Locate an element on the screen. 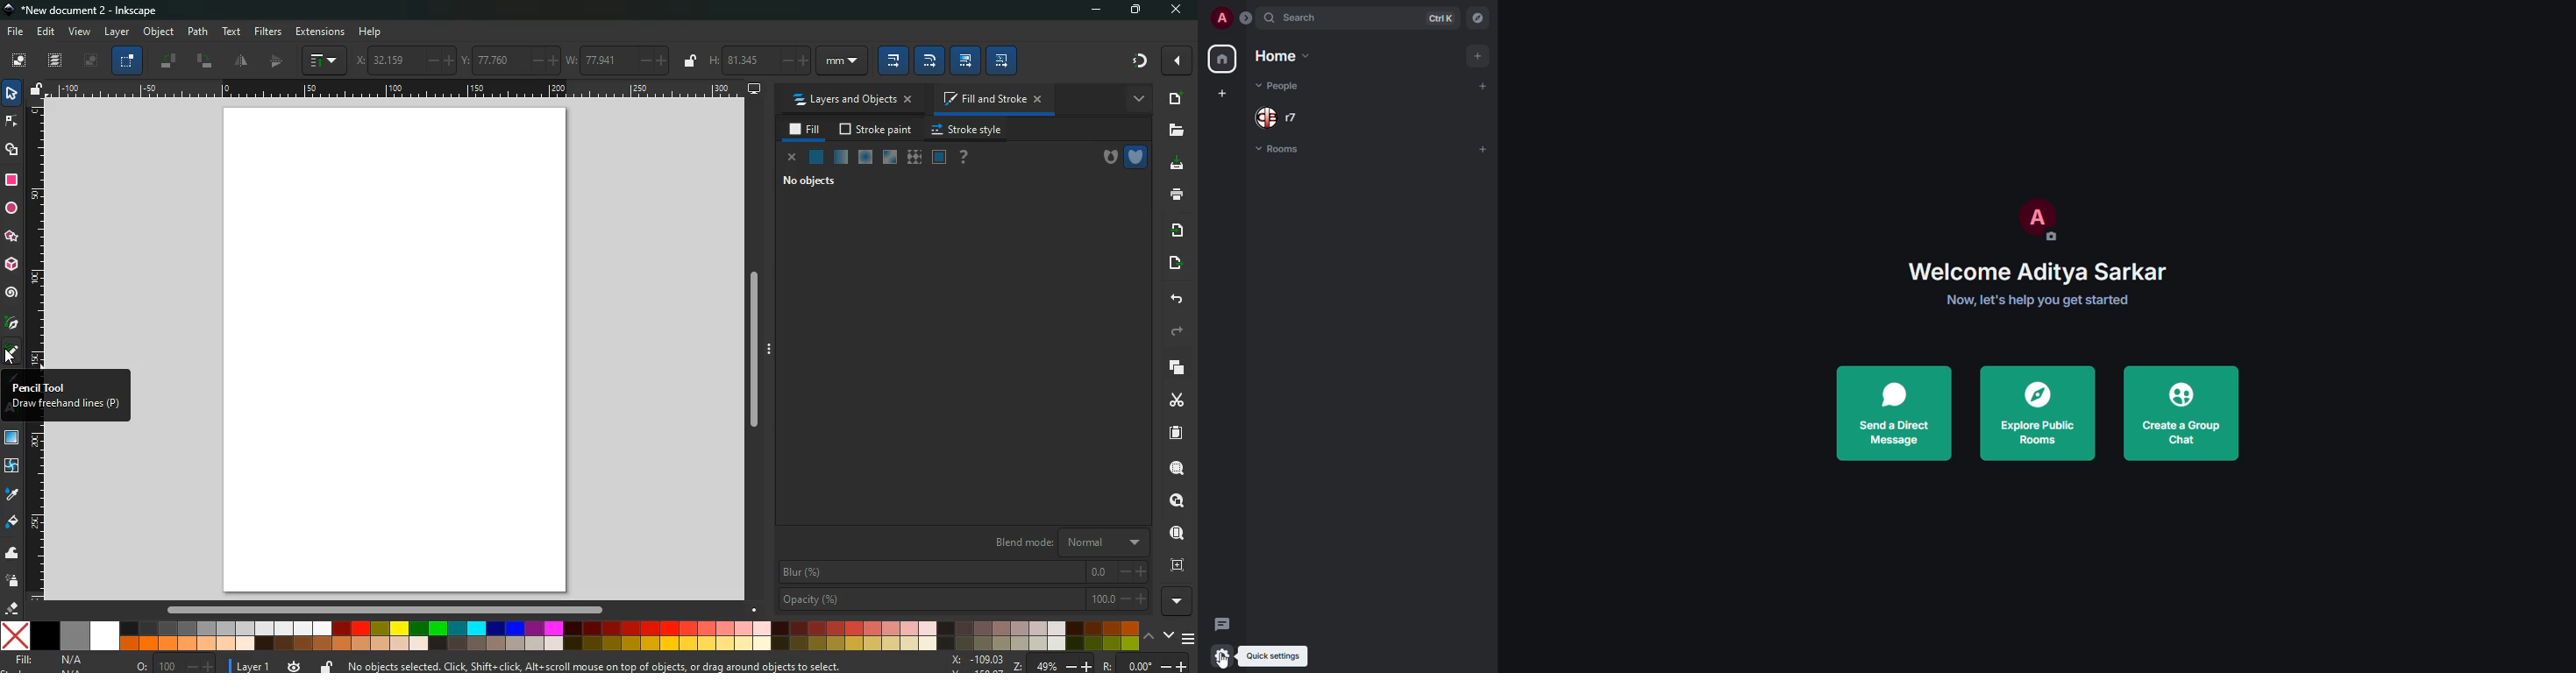  search is located at coordinates (1303, 19).